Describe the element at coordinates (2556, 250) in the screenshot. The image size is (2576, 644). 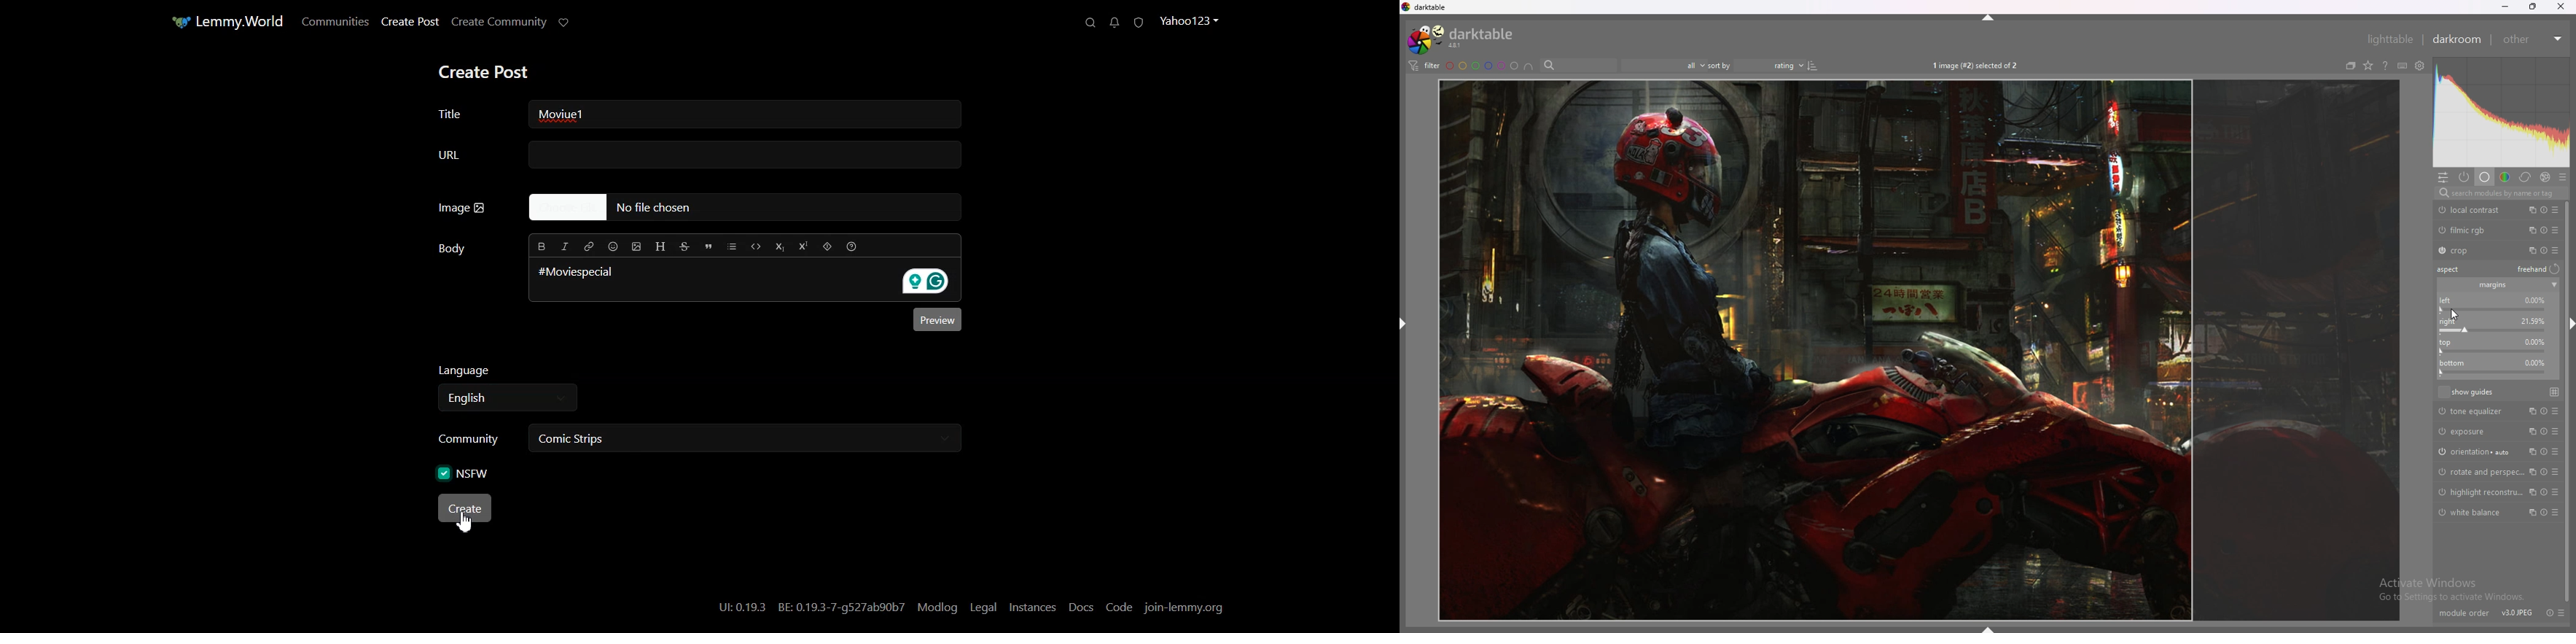
I see `presets` at that location.